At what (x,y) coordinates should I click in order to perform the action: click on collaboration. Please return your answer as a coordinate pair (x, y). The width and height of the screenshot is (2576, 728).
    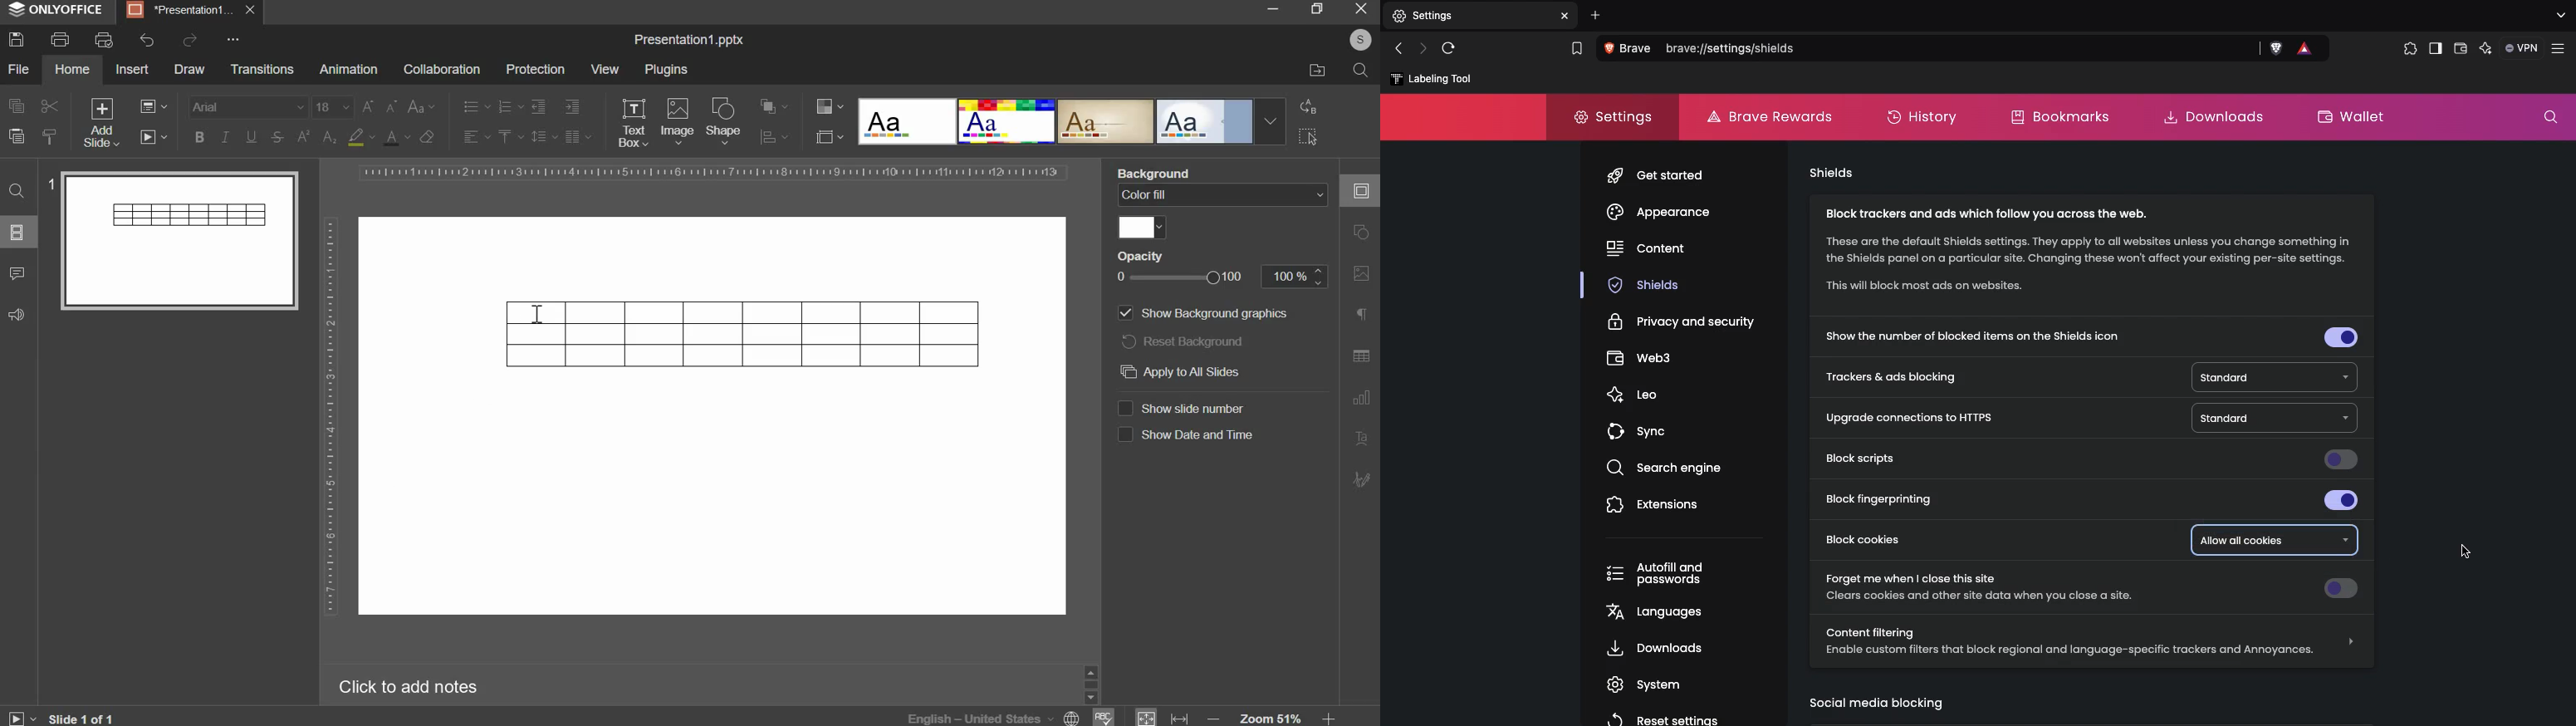
    Looking at the image, I should click on (441, 69).